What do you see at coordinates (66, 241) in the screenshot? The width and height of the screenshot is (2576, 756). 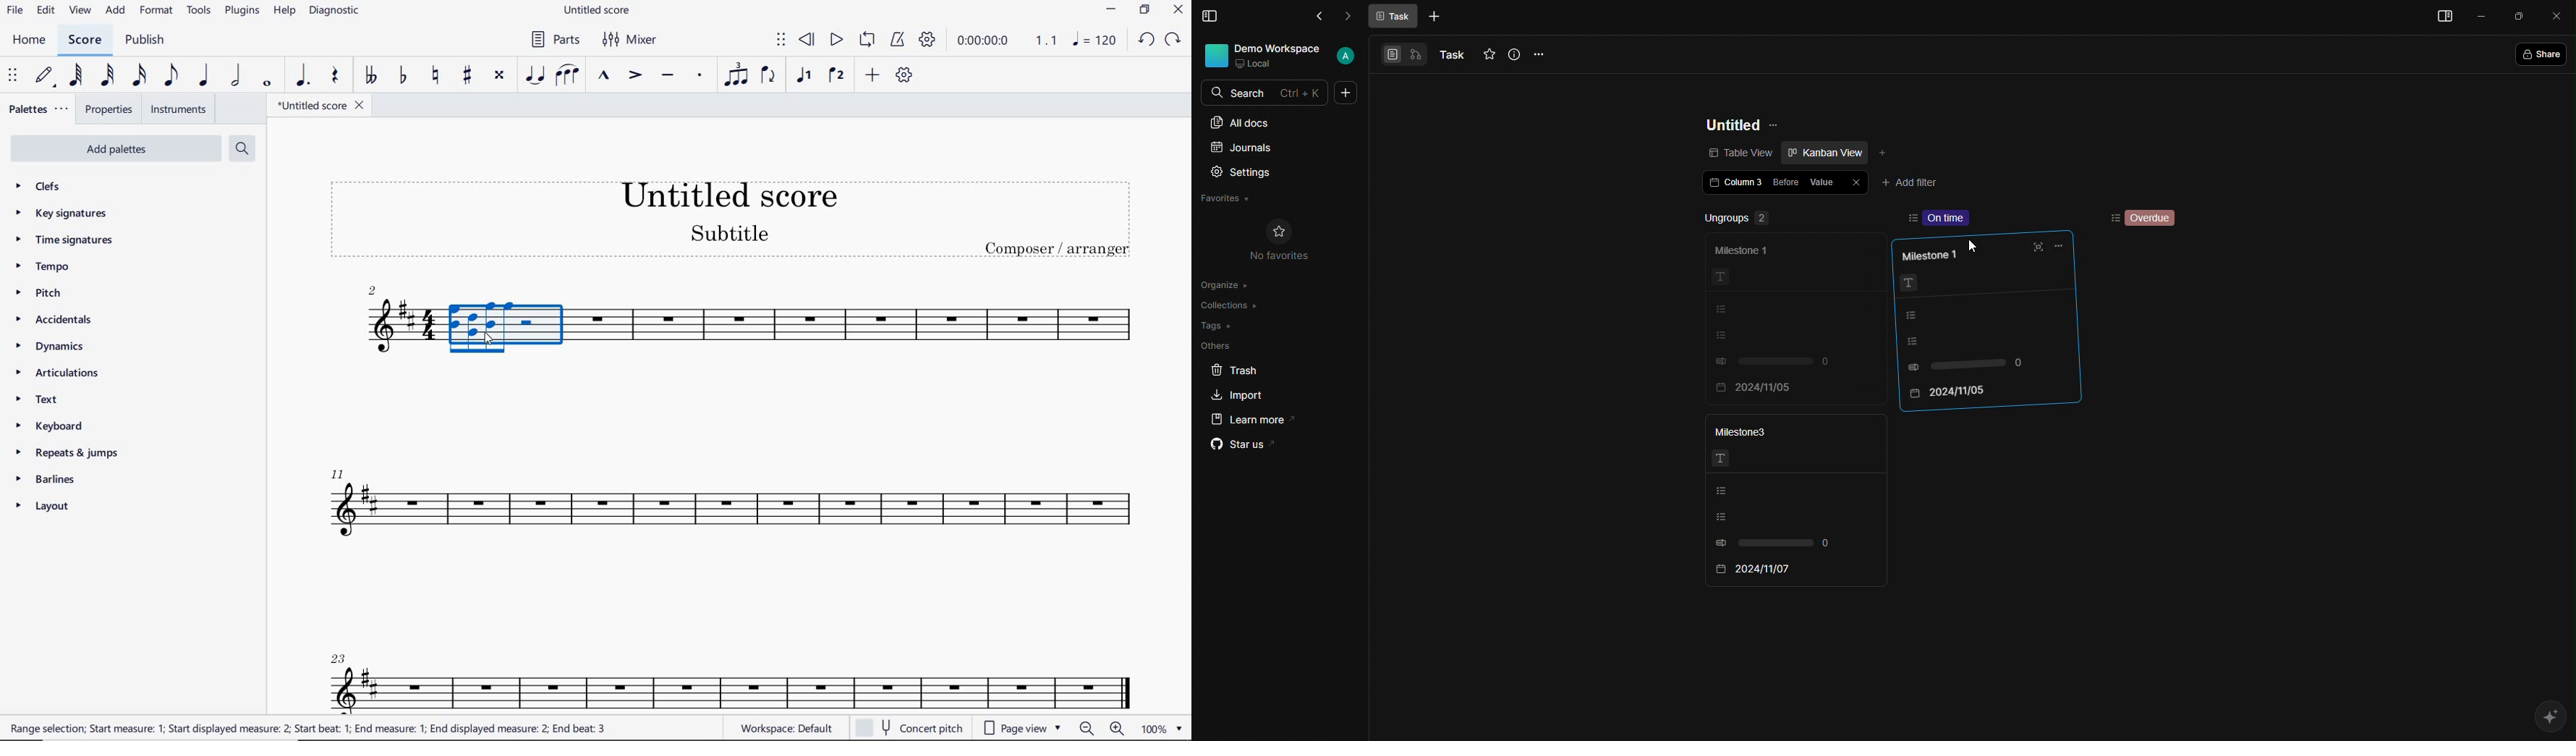 I see `TIME SIGNATURES` at bounding box center [66, 241].